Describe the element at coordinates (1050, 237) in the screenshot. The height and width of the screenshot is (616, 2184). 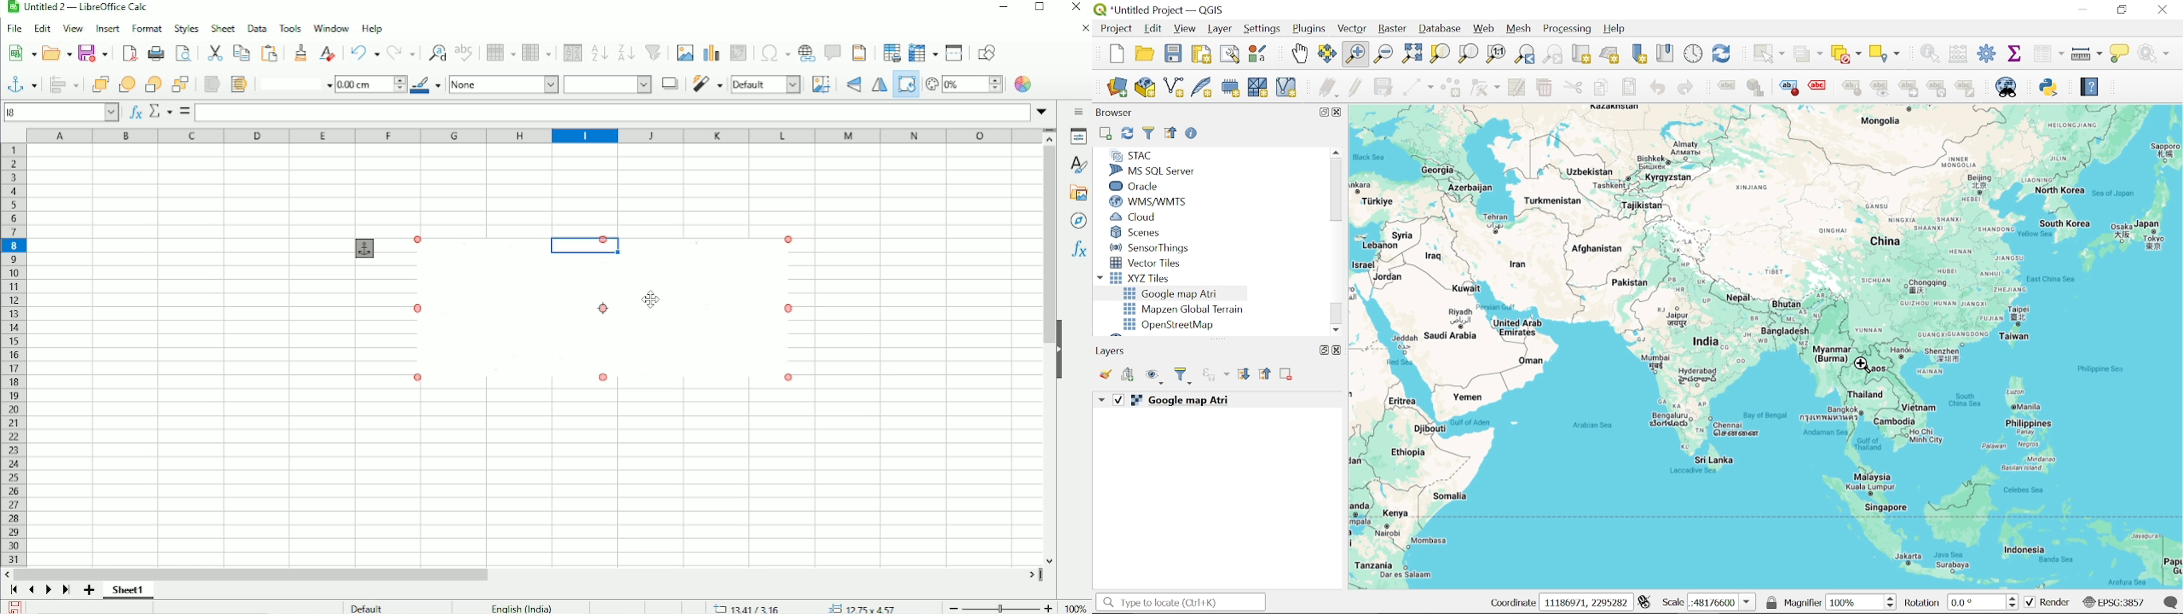
I see `Vertical scrollbar` at that location.